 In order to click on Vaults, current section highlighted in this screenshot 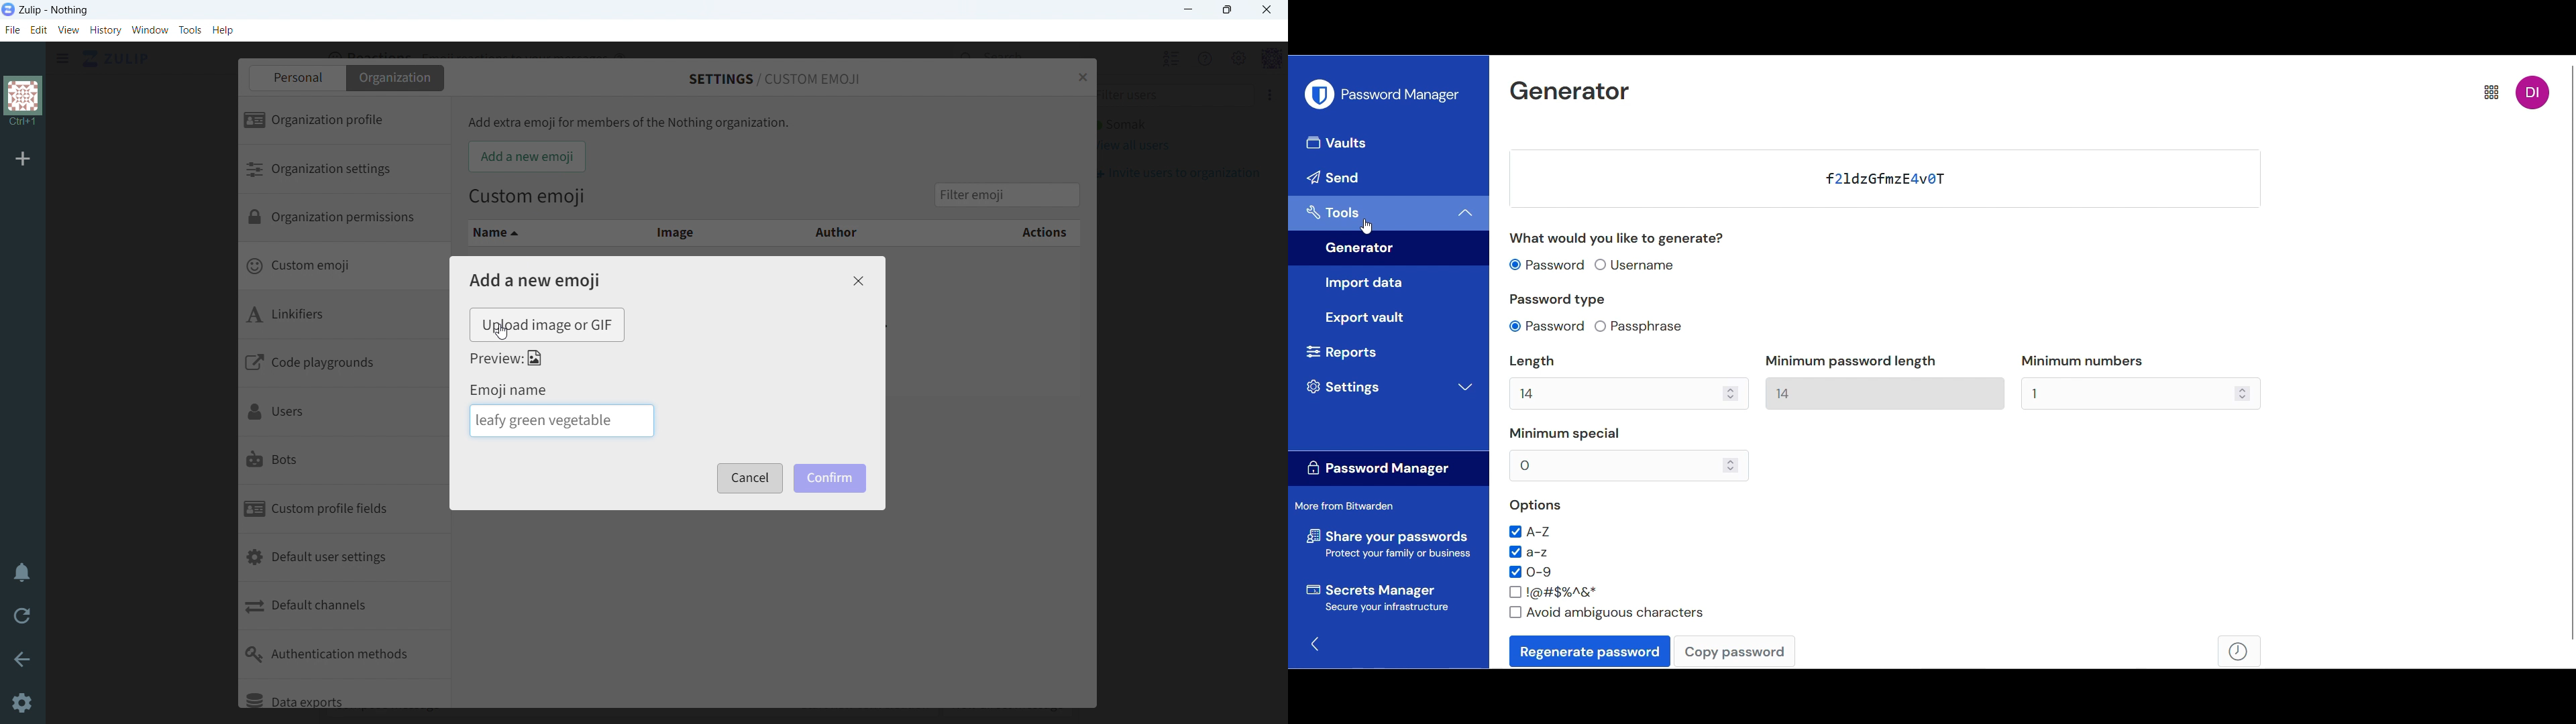, I will do `click(1389, 143)`.